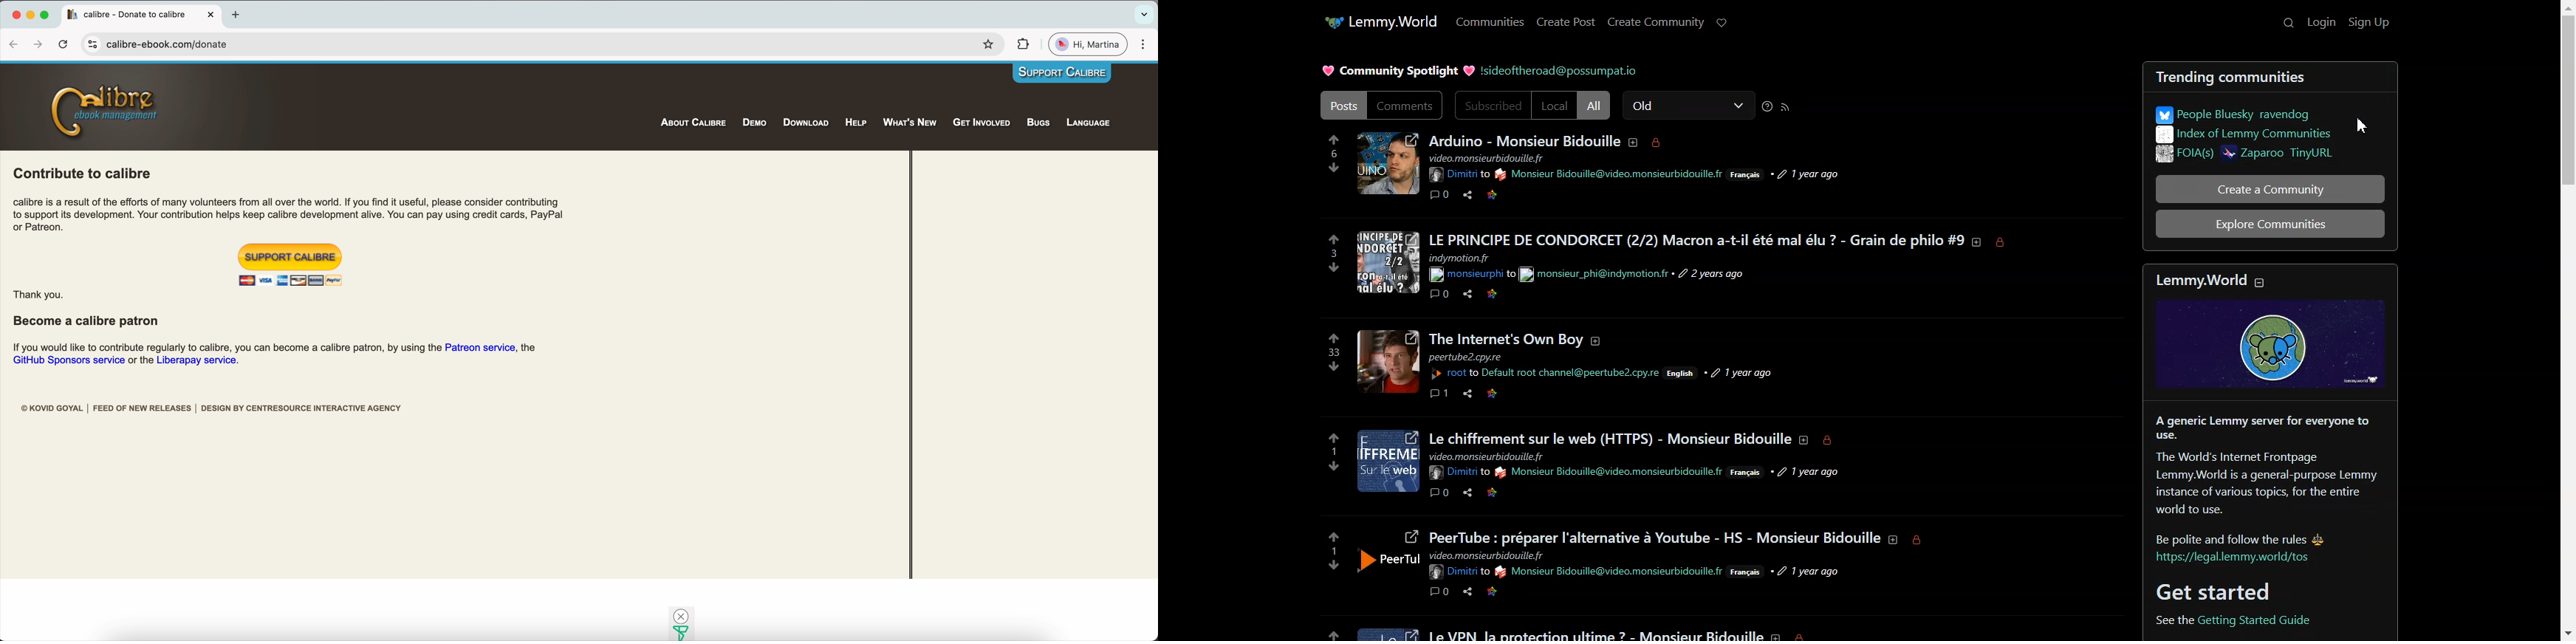 The height and width of the screenshot is (644, 2576). Describe the element at coordinates (1656, 21) in the screenshot. I see `Create Community` at that location.